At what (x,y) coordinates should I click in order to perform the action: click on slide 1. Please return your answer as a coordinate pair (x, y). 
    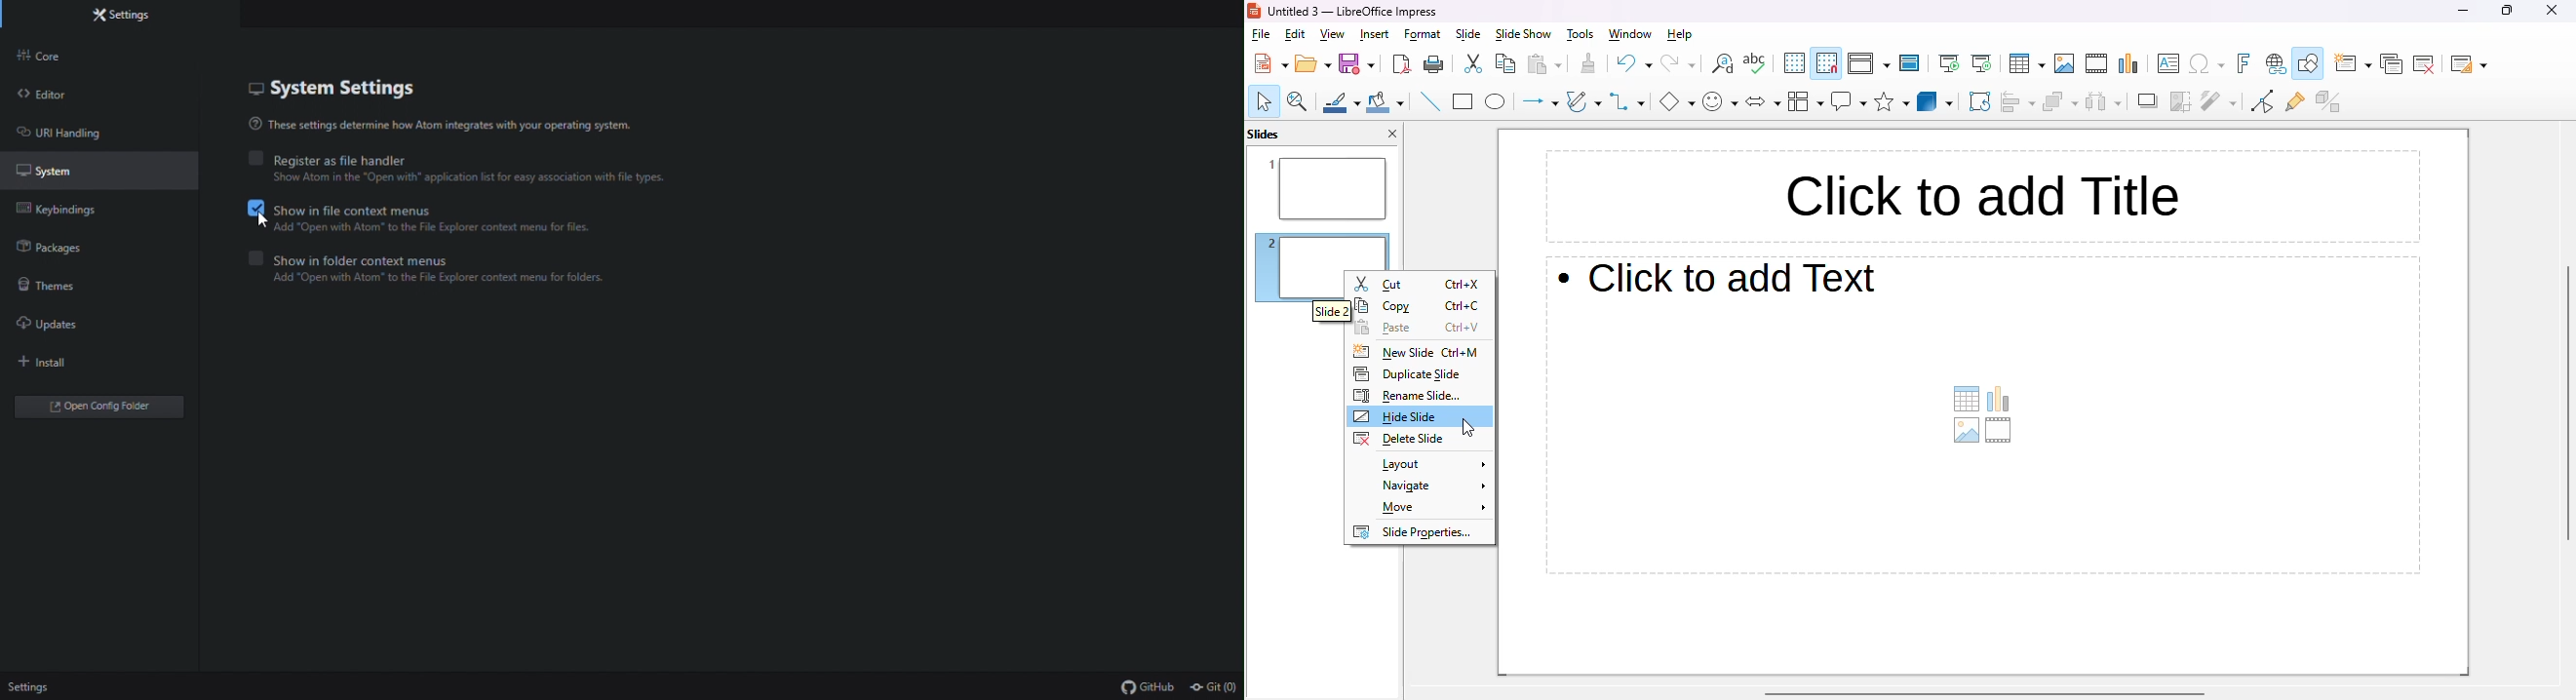
    Looking at the image, I should click on (1321, 189).